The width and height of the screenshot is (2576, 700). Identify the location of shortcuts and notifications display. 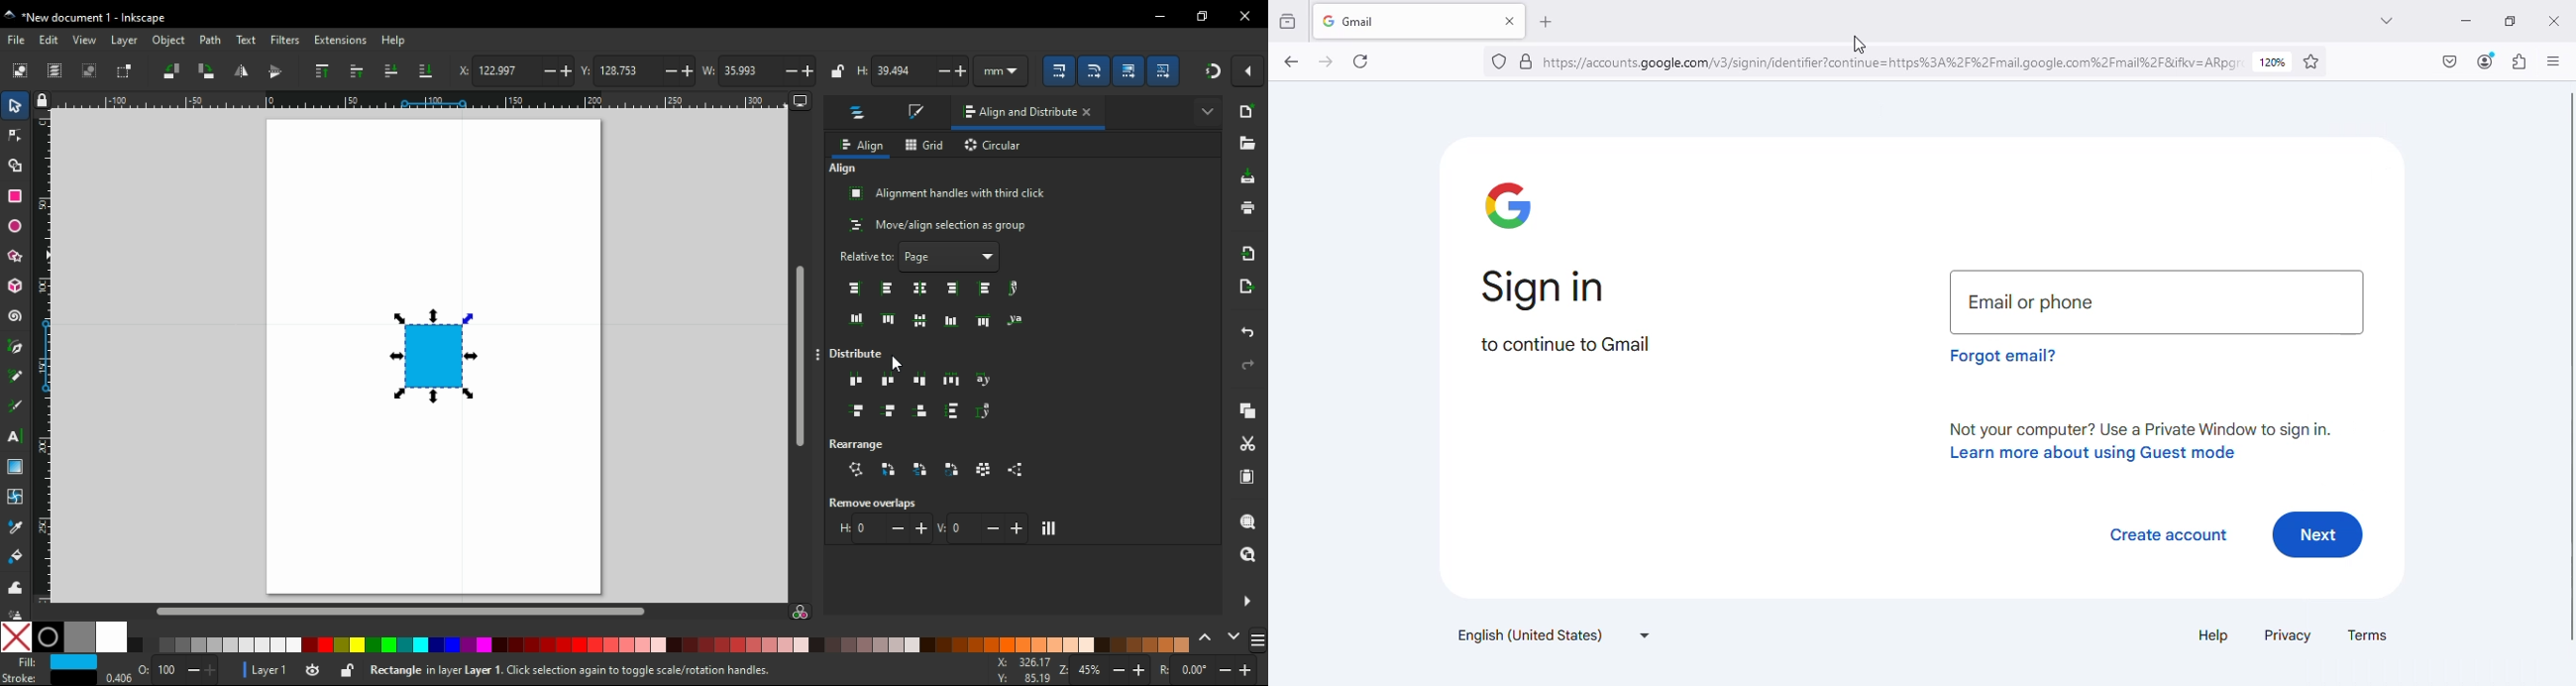
(630, 671).